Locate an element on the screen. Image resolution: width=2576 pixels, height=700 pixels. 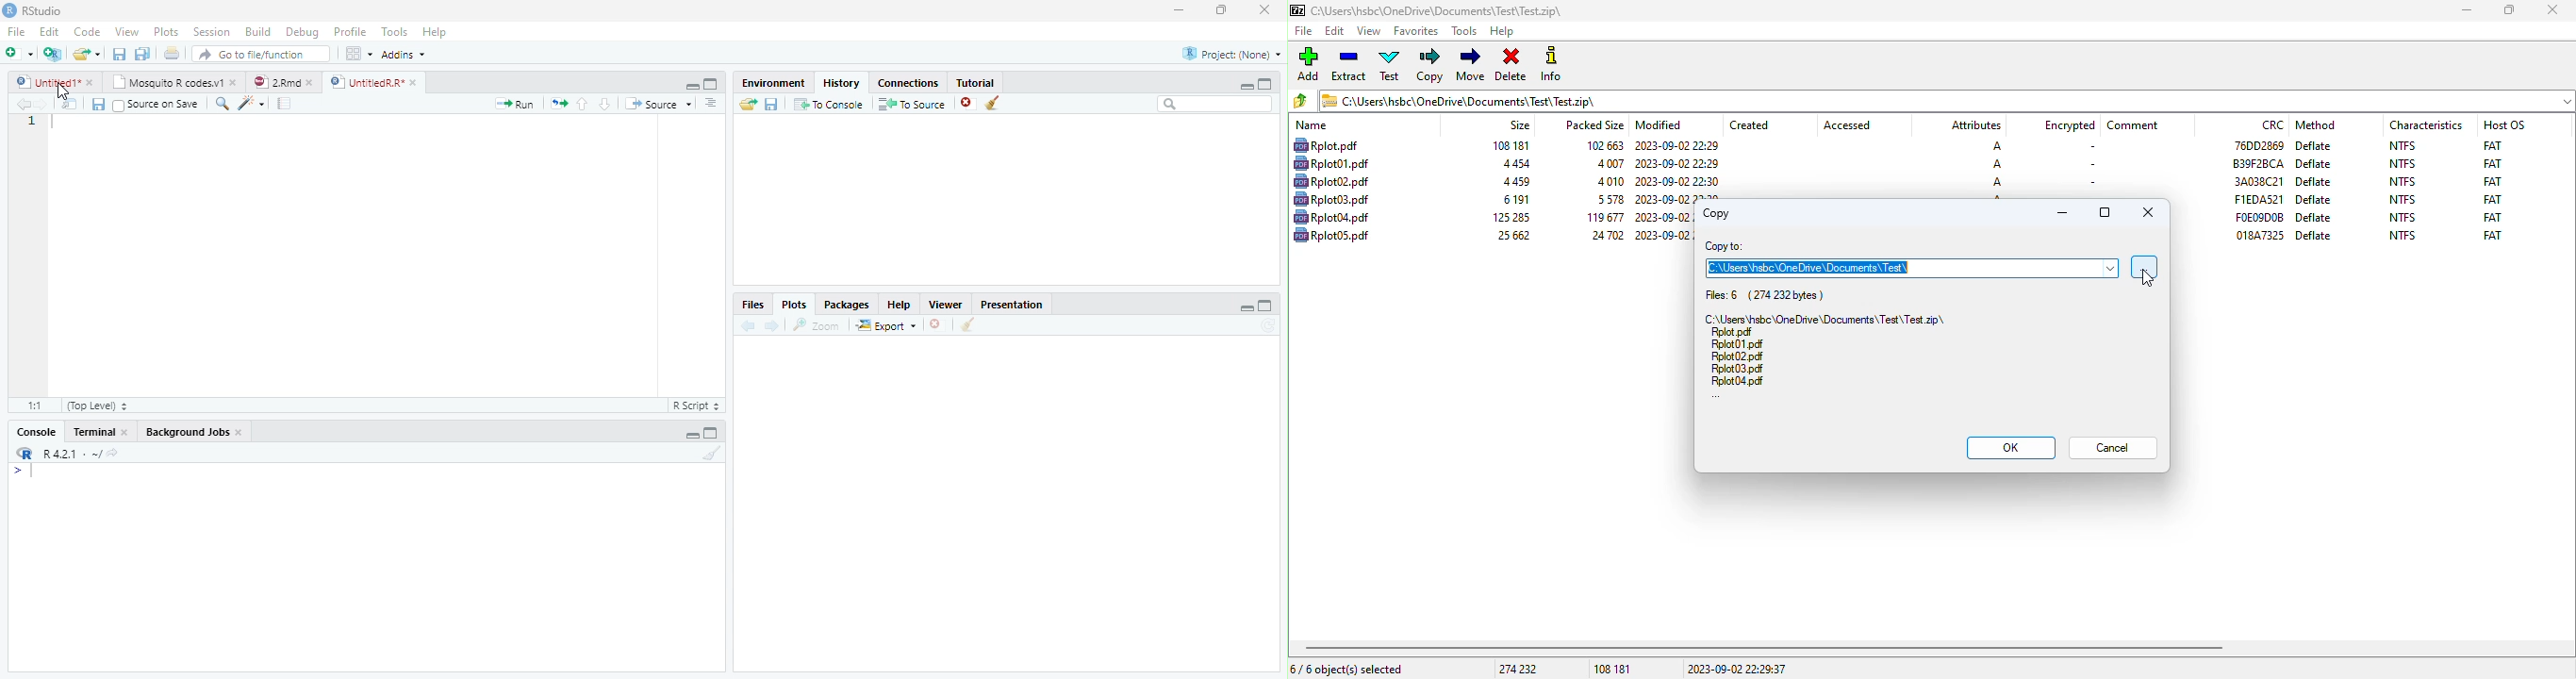
files: 6 (274 232 bytes) is located at coordinates (1766, 295).